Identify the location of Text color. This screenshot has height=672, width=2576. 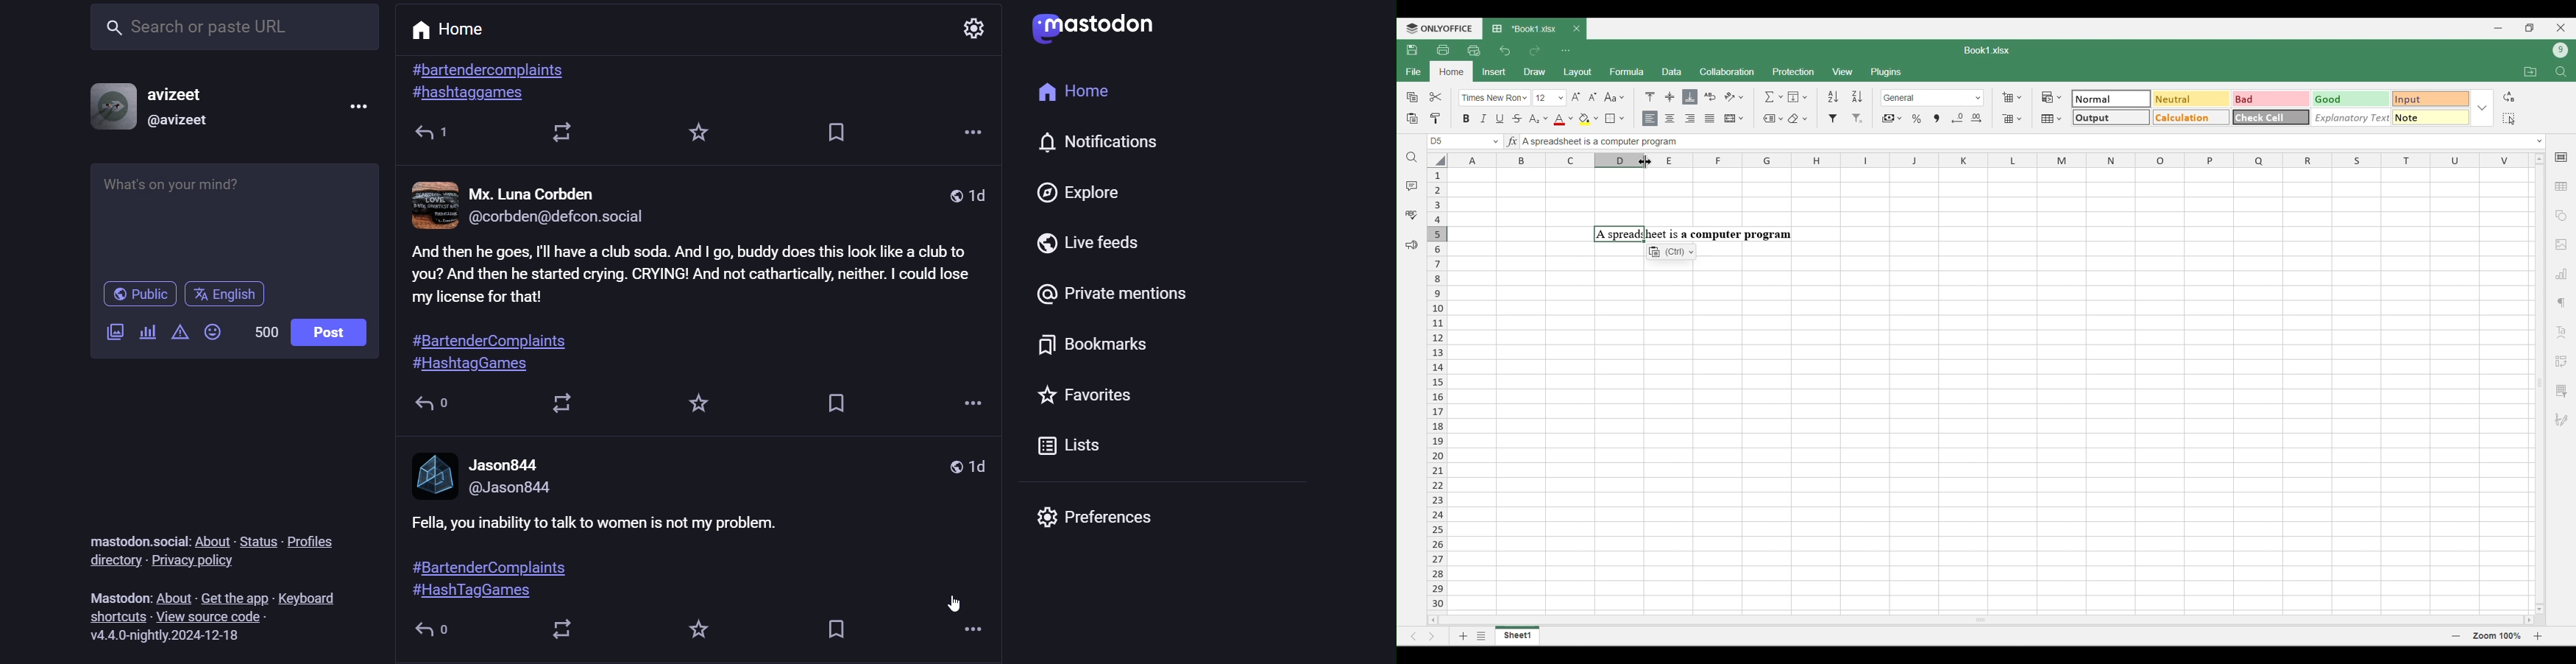
(1563, 120).